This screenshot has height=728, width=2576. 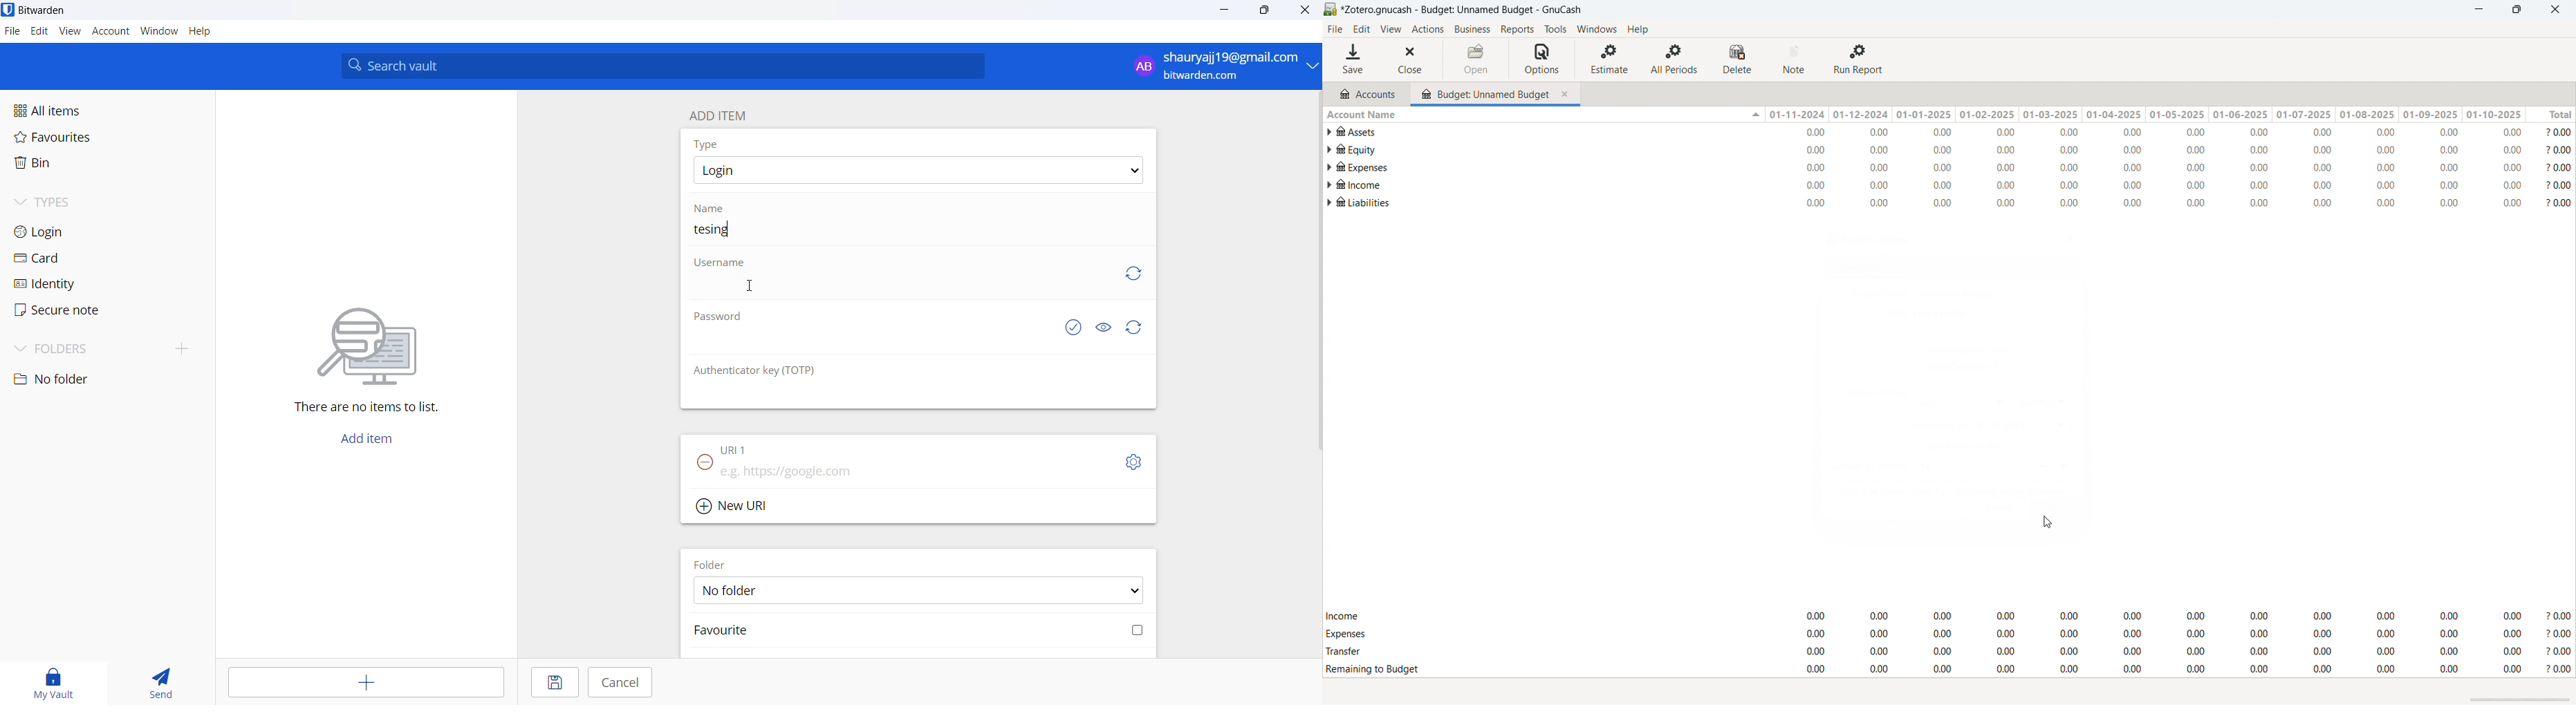 What do you see at coordinates (711, 563) in the screenshot?
I see `FOLDER` at bounding box center [711, 563].